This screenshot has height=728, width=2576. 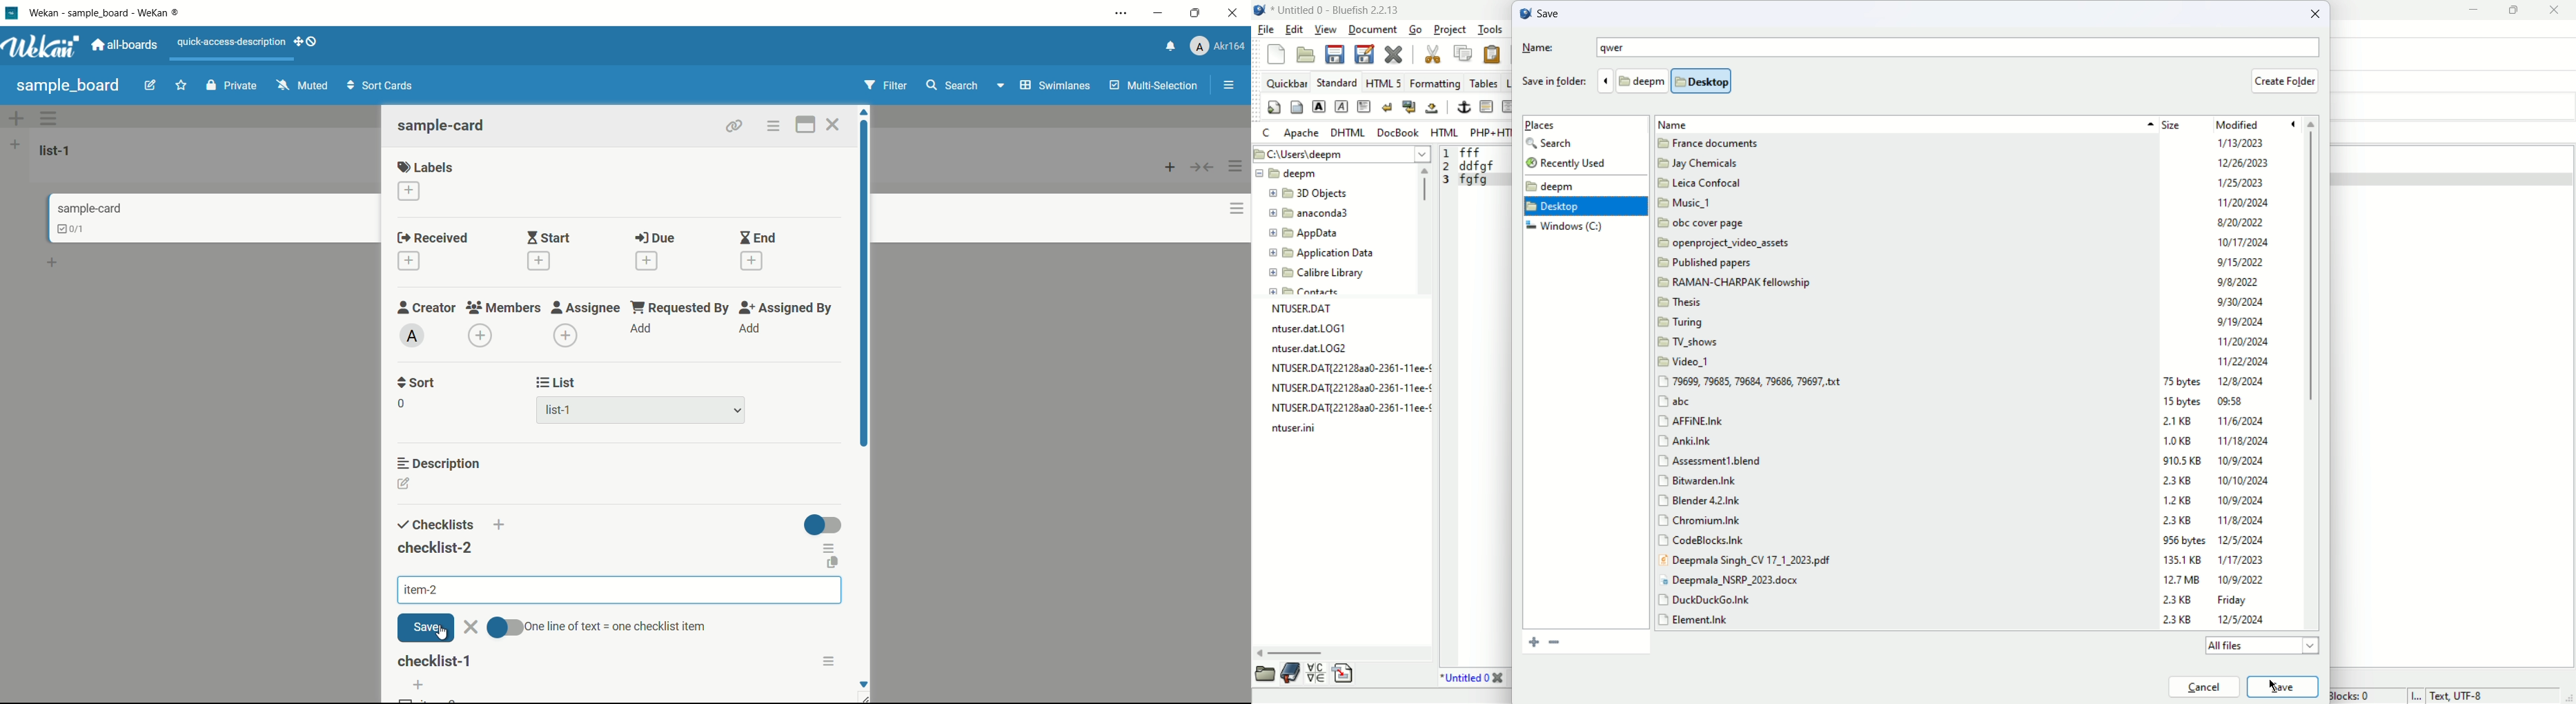 What do you see at coordinates (1288, 173) in the screenshot?
I see `deepm` at bounding box center [1288, 173].